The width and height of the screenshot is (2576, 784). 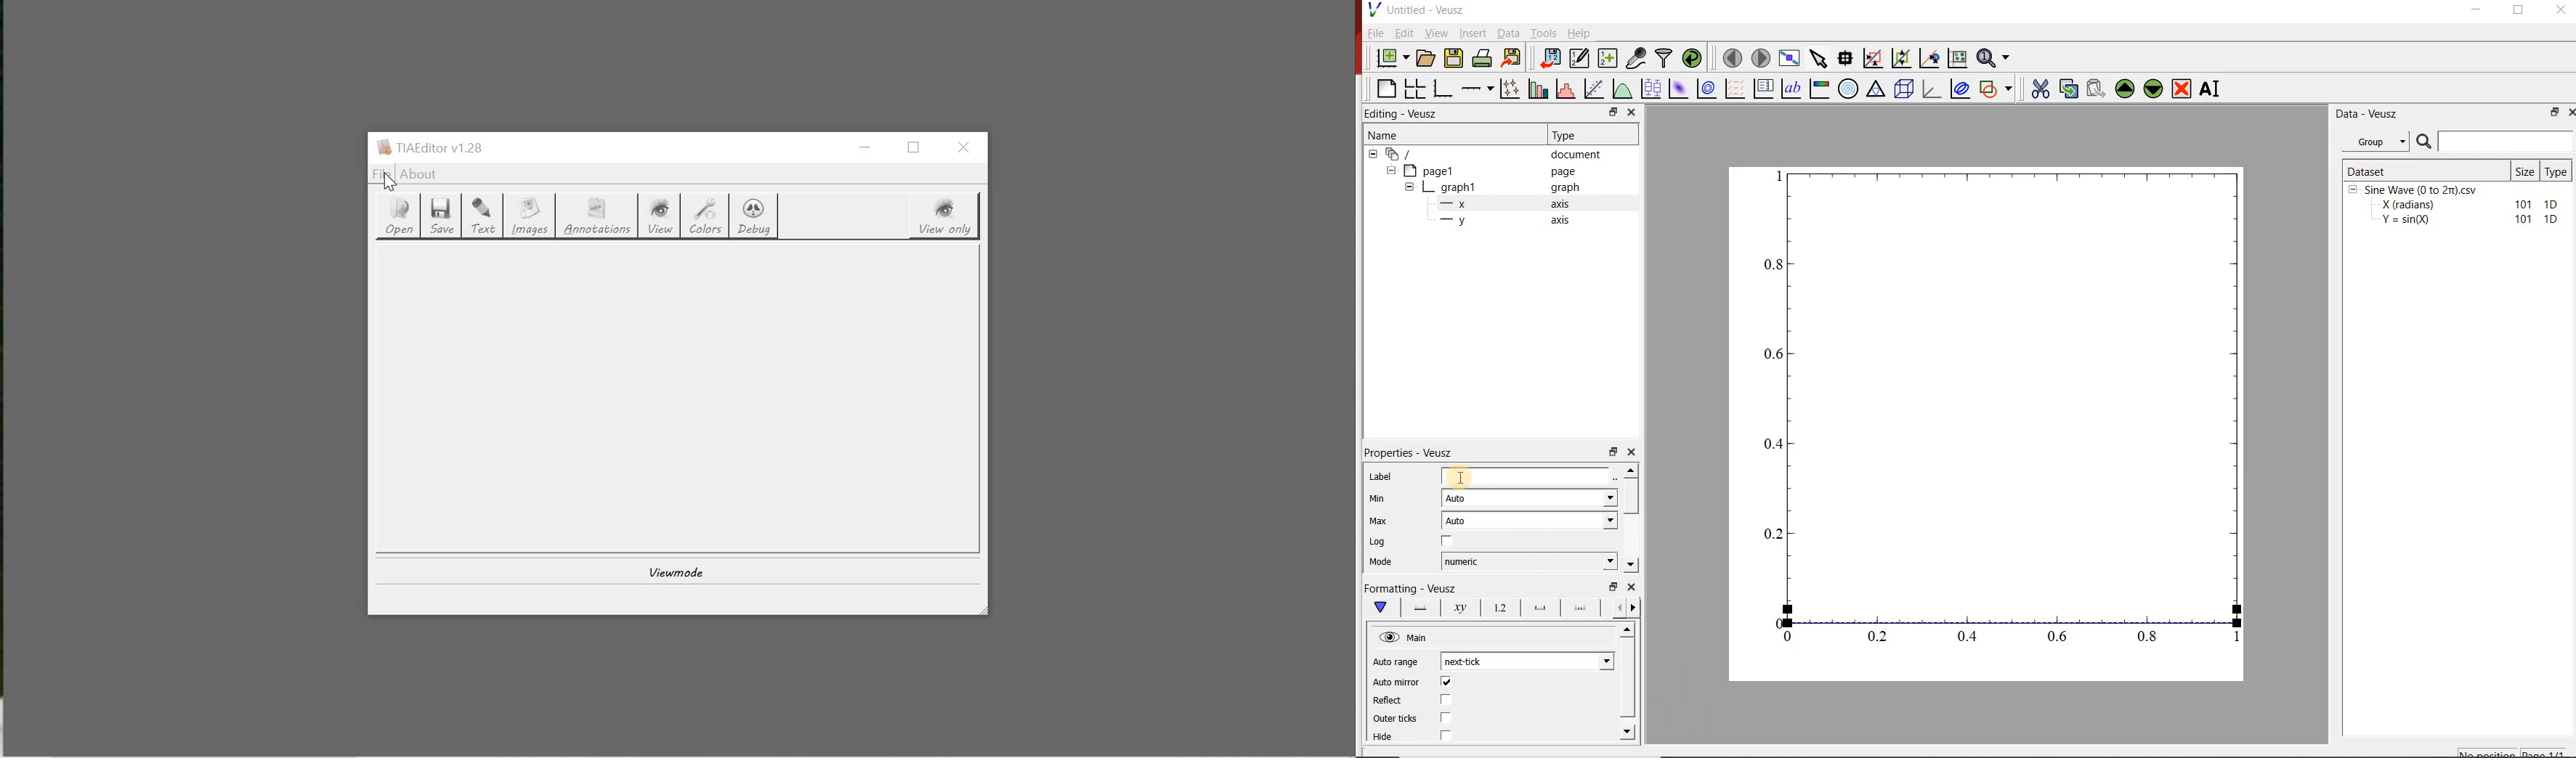 I want to click on 3d scene, so click(x=1904, y=89).